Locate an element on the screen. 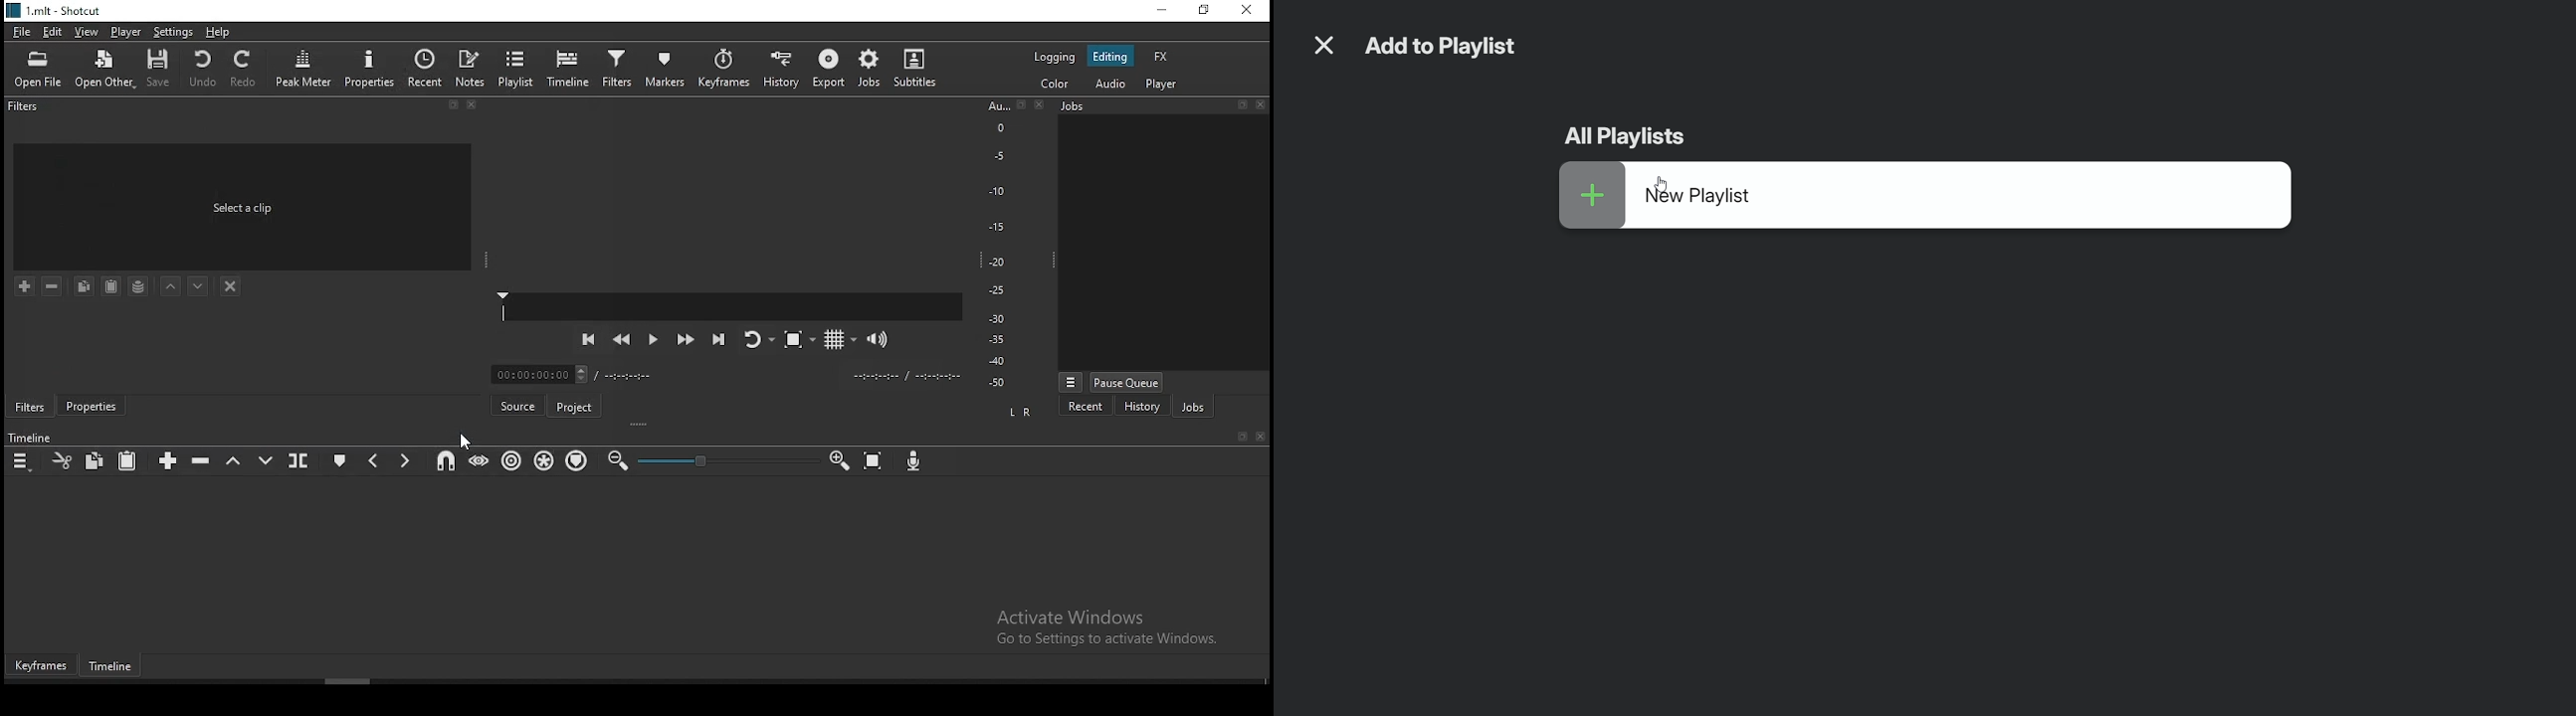  bookmark is located at coordinates (453, 106).